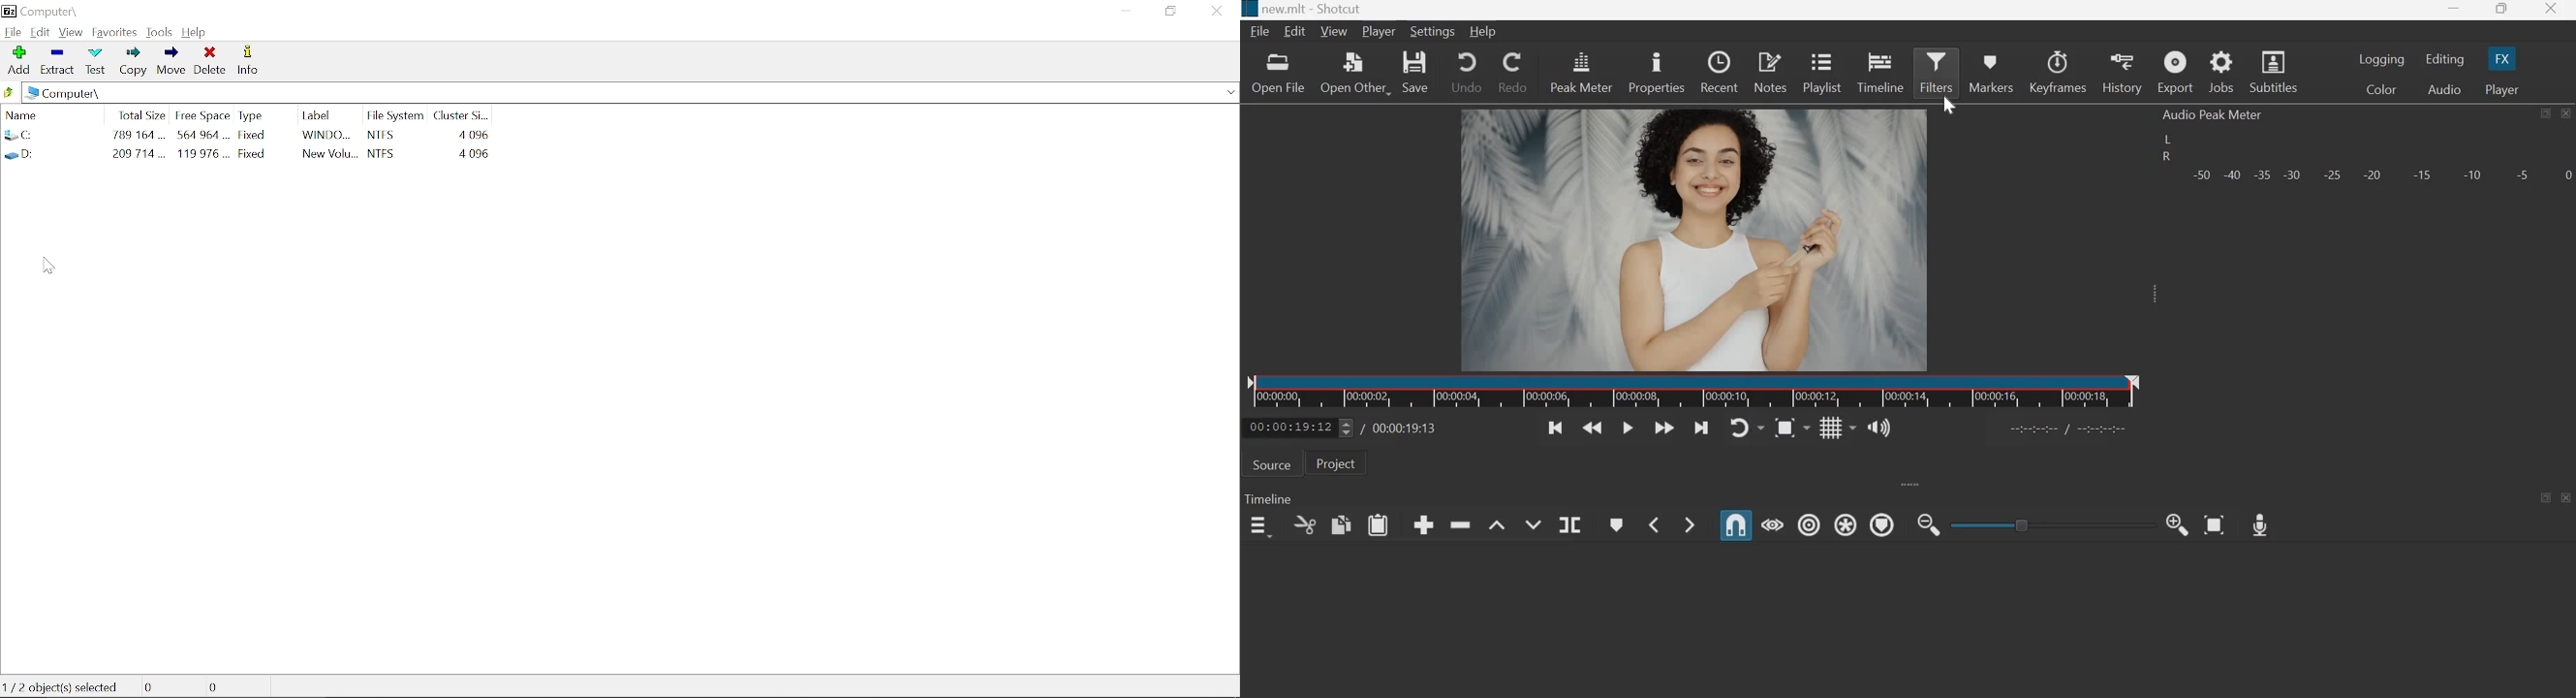  What do you see at coordinates (1379, 524) in the screenshot?
I see `paste` at bounding box center [1379, 524].